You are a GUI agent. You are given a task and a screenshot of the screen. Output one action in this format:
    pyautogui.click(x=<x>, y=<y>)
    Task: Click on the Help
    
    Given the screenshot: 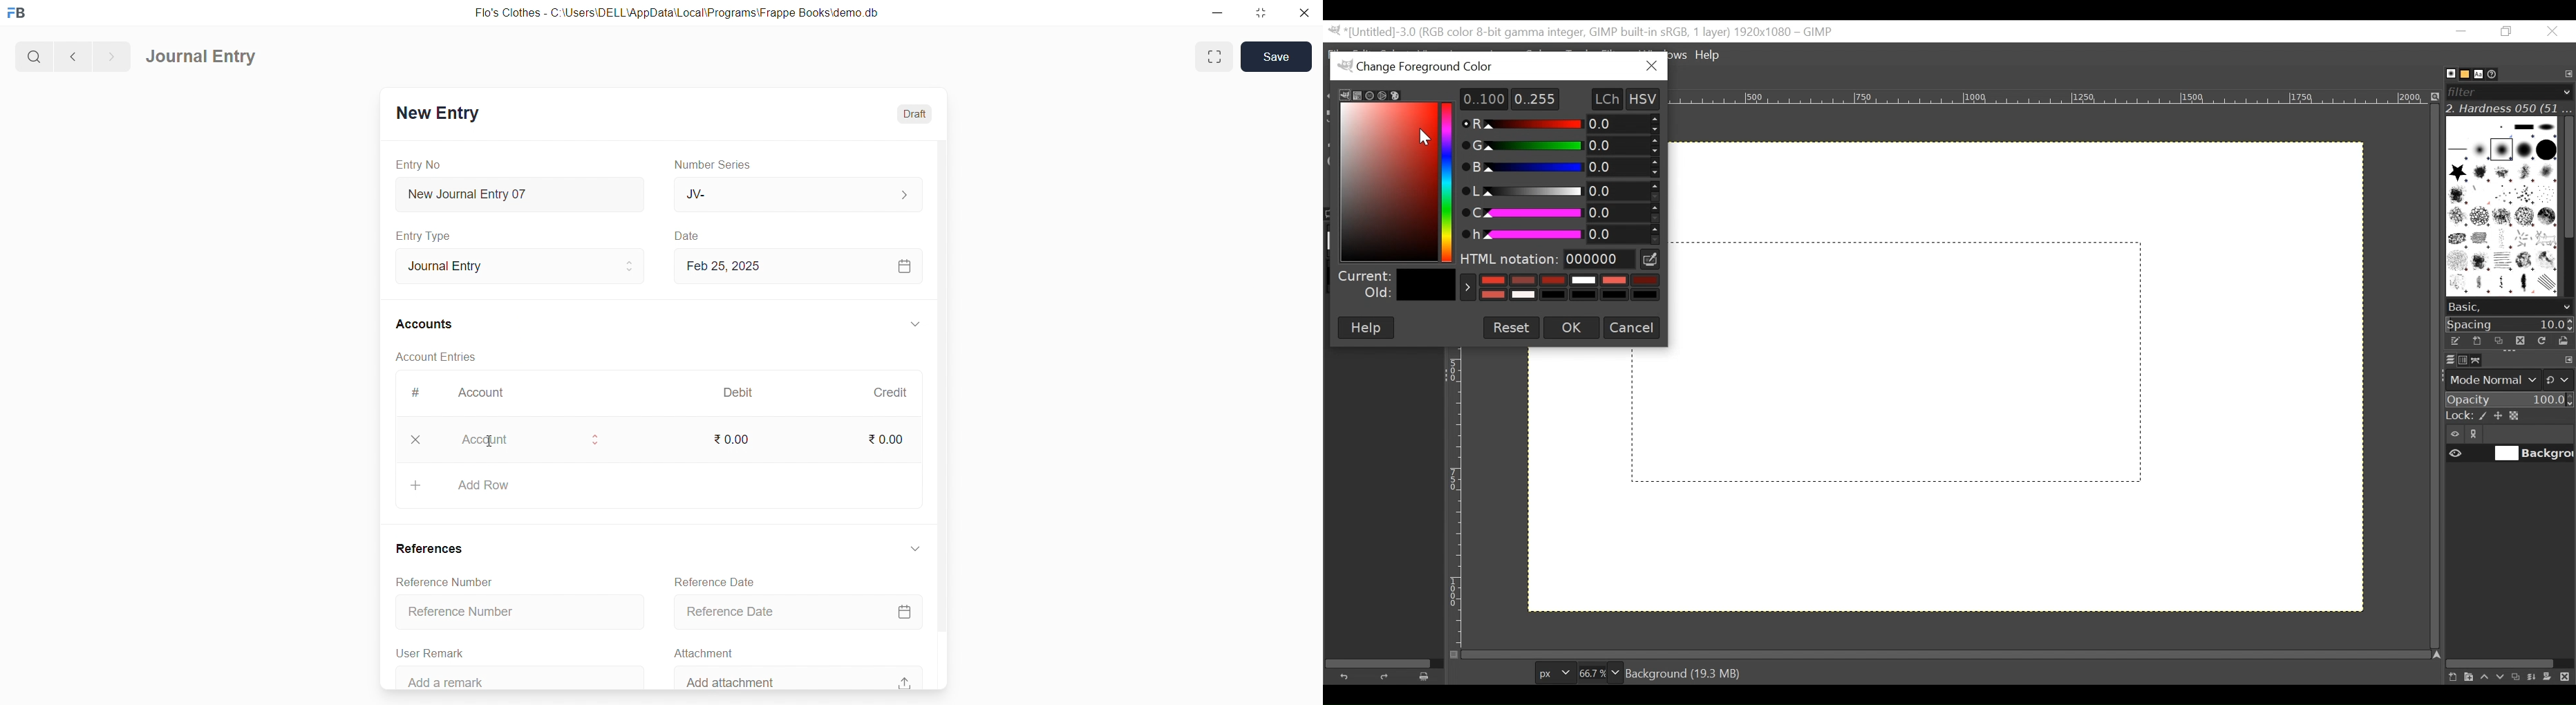 What is the action you would take?
    pyautogui.click(x=1710, y=56)
    